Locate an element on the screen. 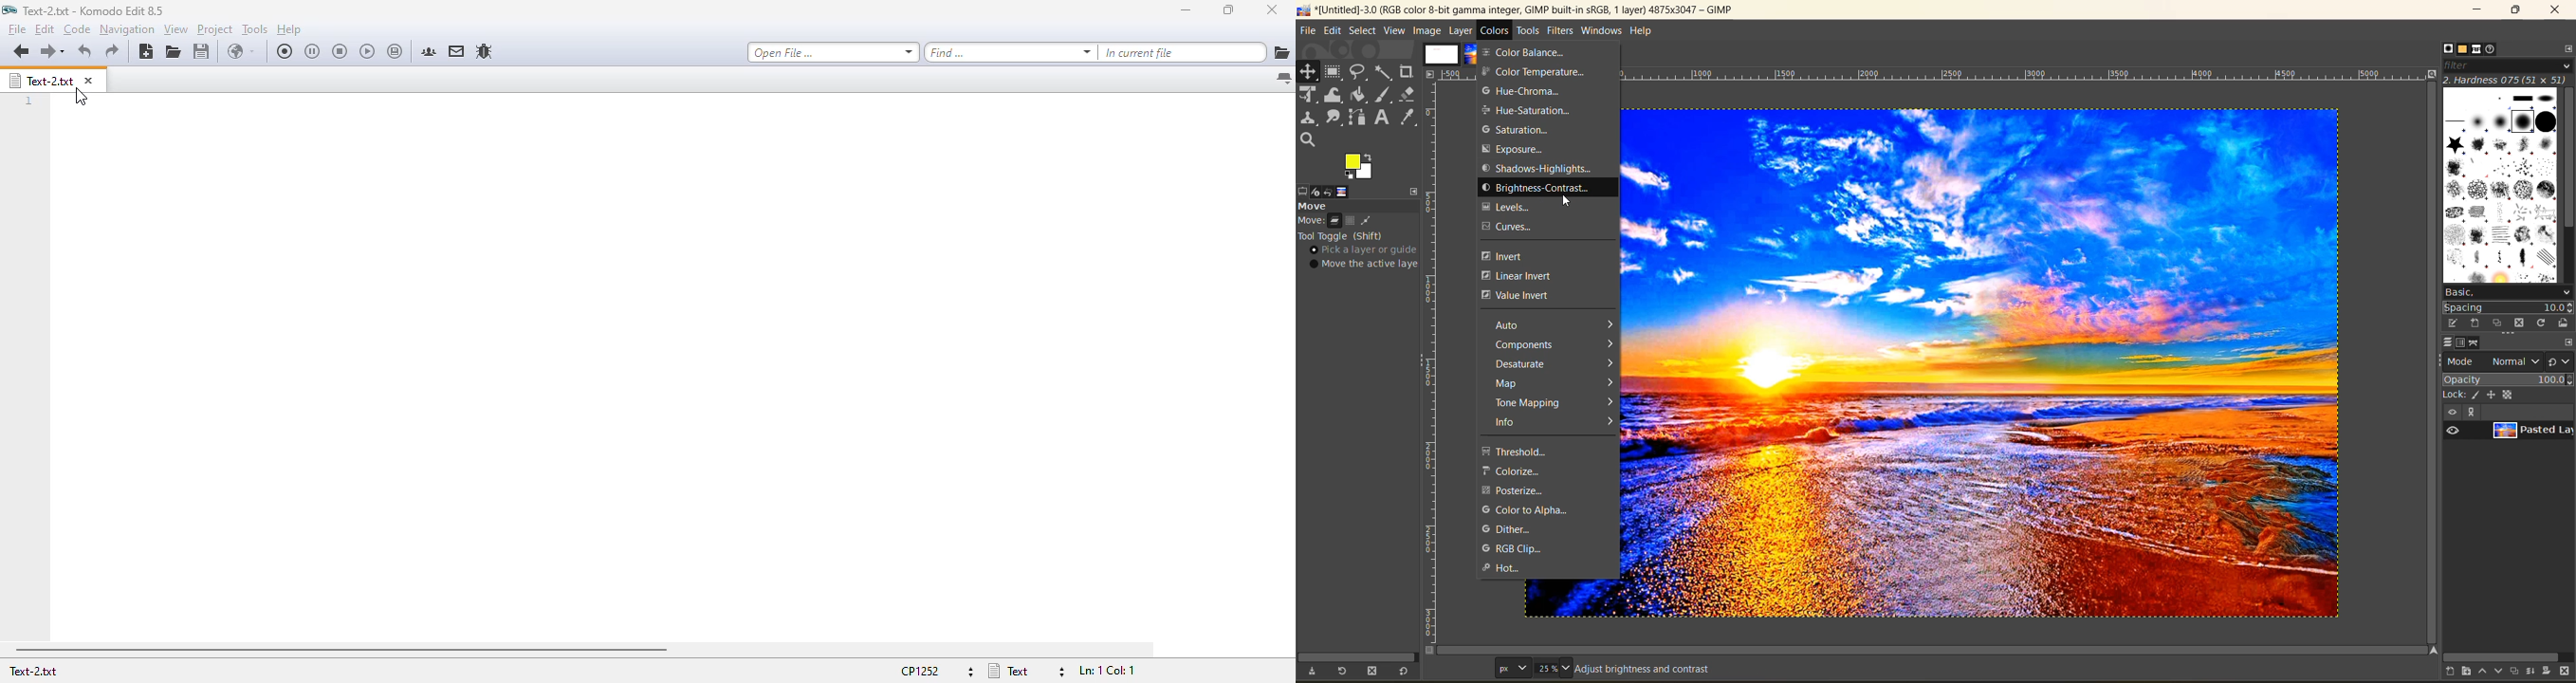 This screenshot has width=2576, height=700. delete brush is located at coordinates (2522, 324).